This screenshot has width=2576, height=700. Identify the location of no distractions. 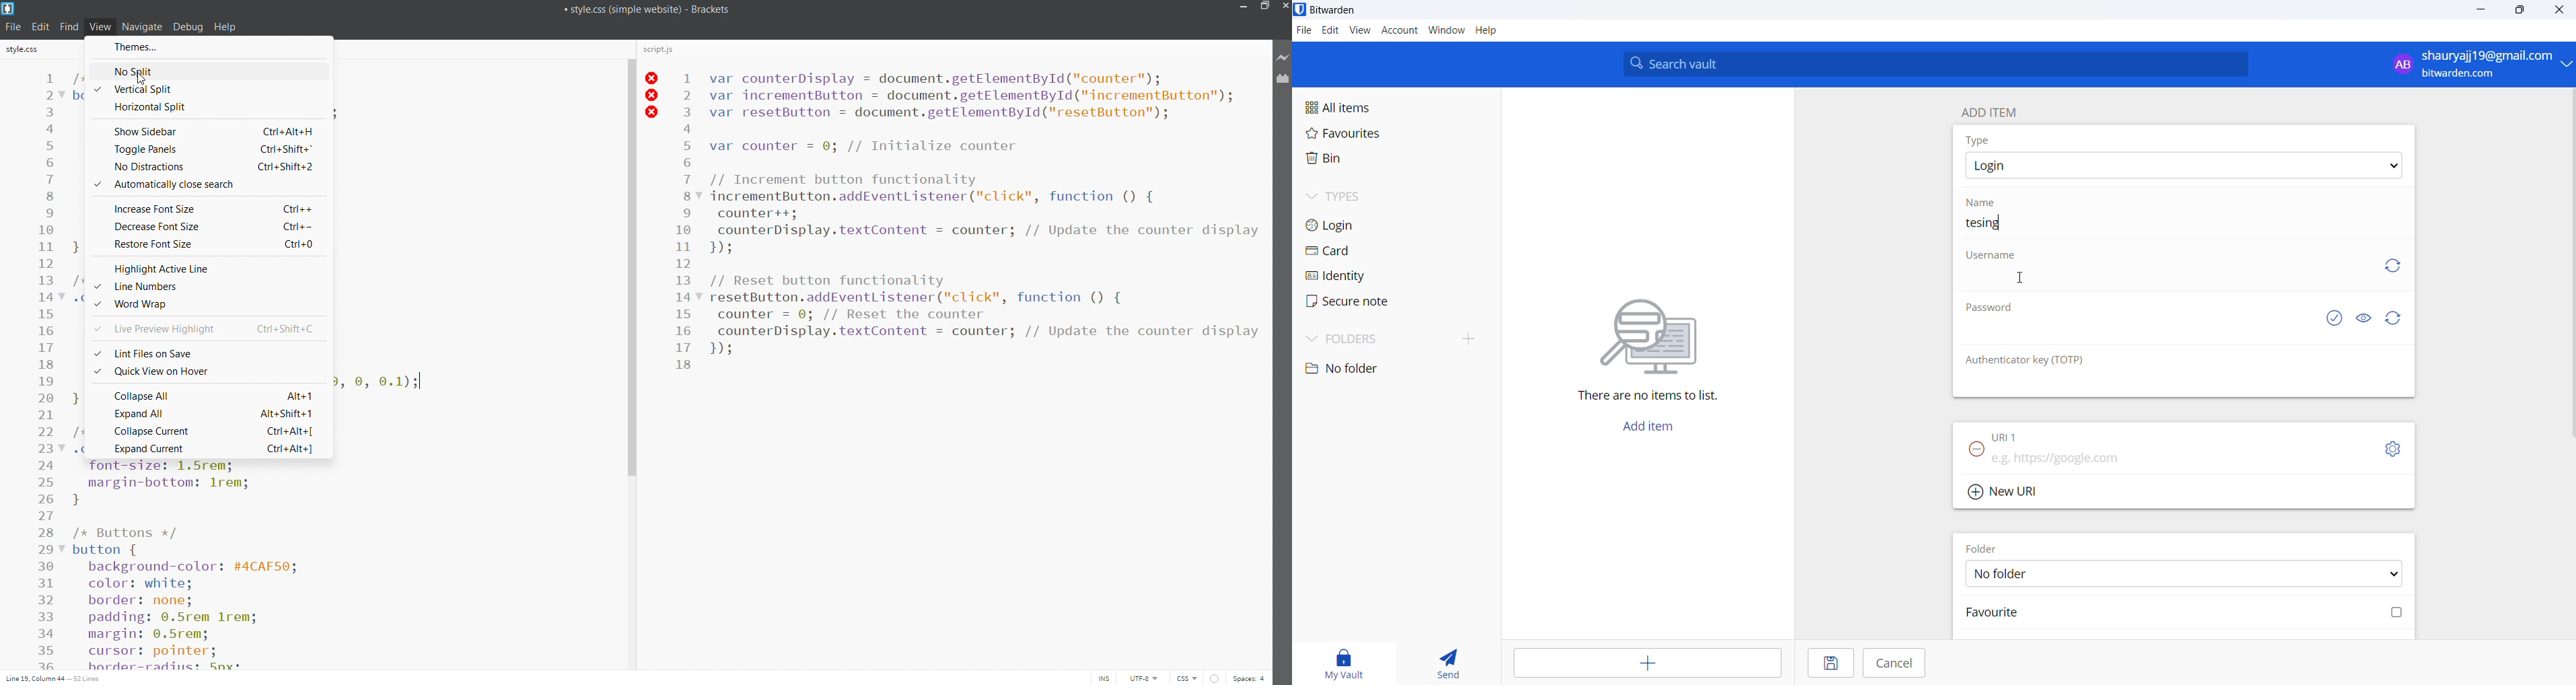
(203, 166).